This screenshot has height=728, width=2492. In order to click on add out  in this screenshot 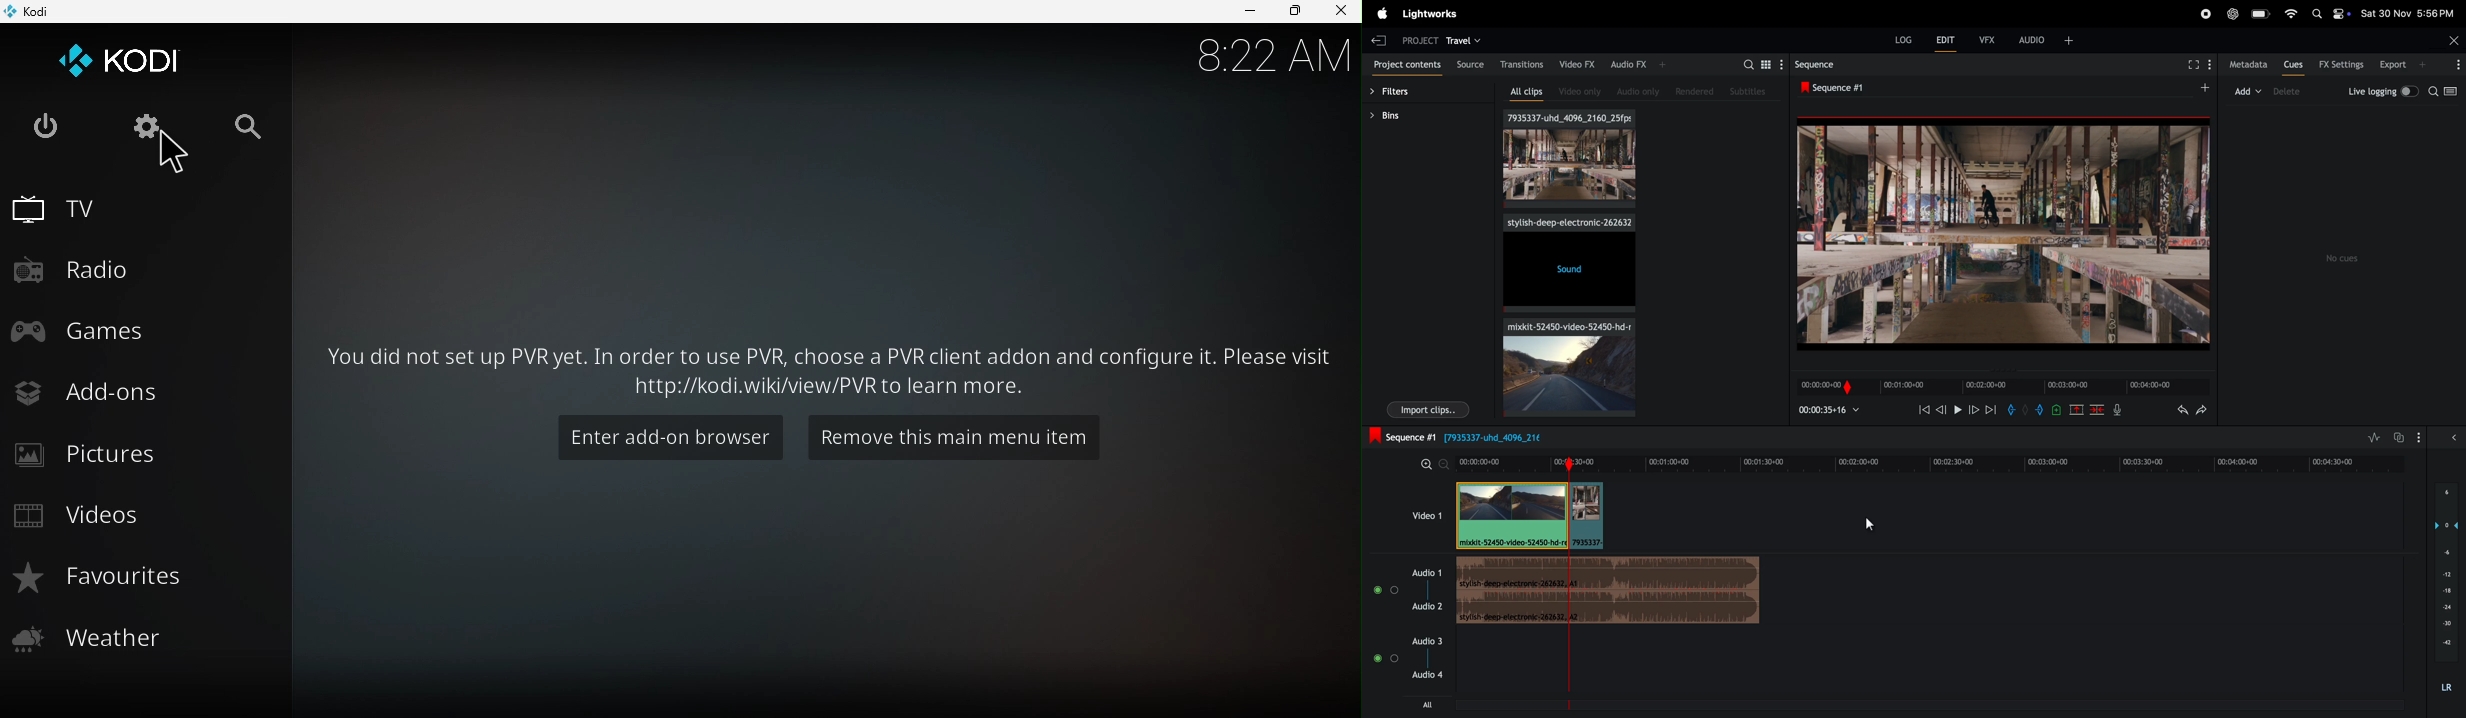, I will do `click(2037, 411)`.